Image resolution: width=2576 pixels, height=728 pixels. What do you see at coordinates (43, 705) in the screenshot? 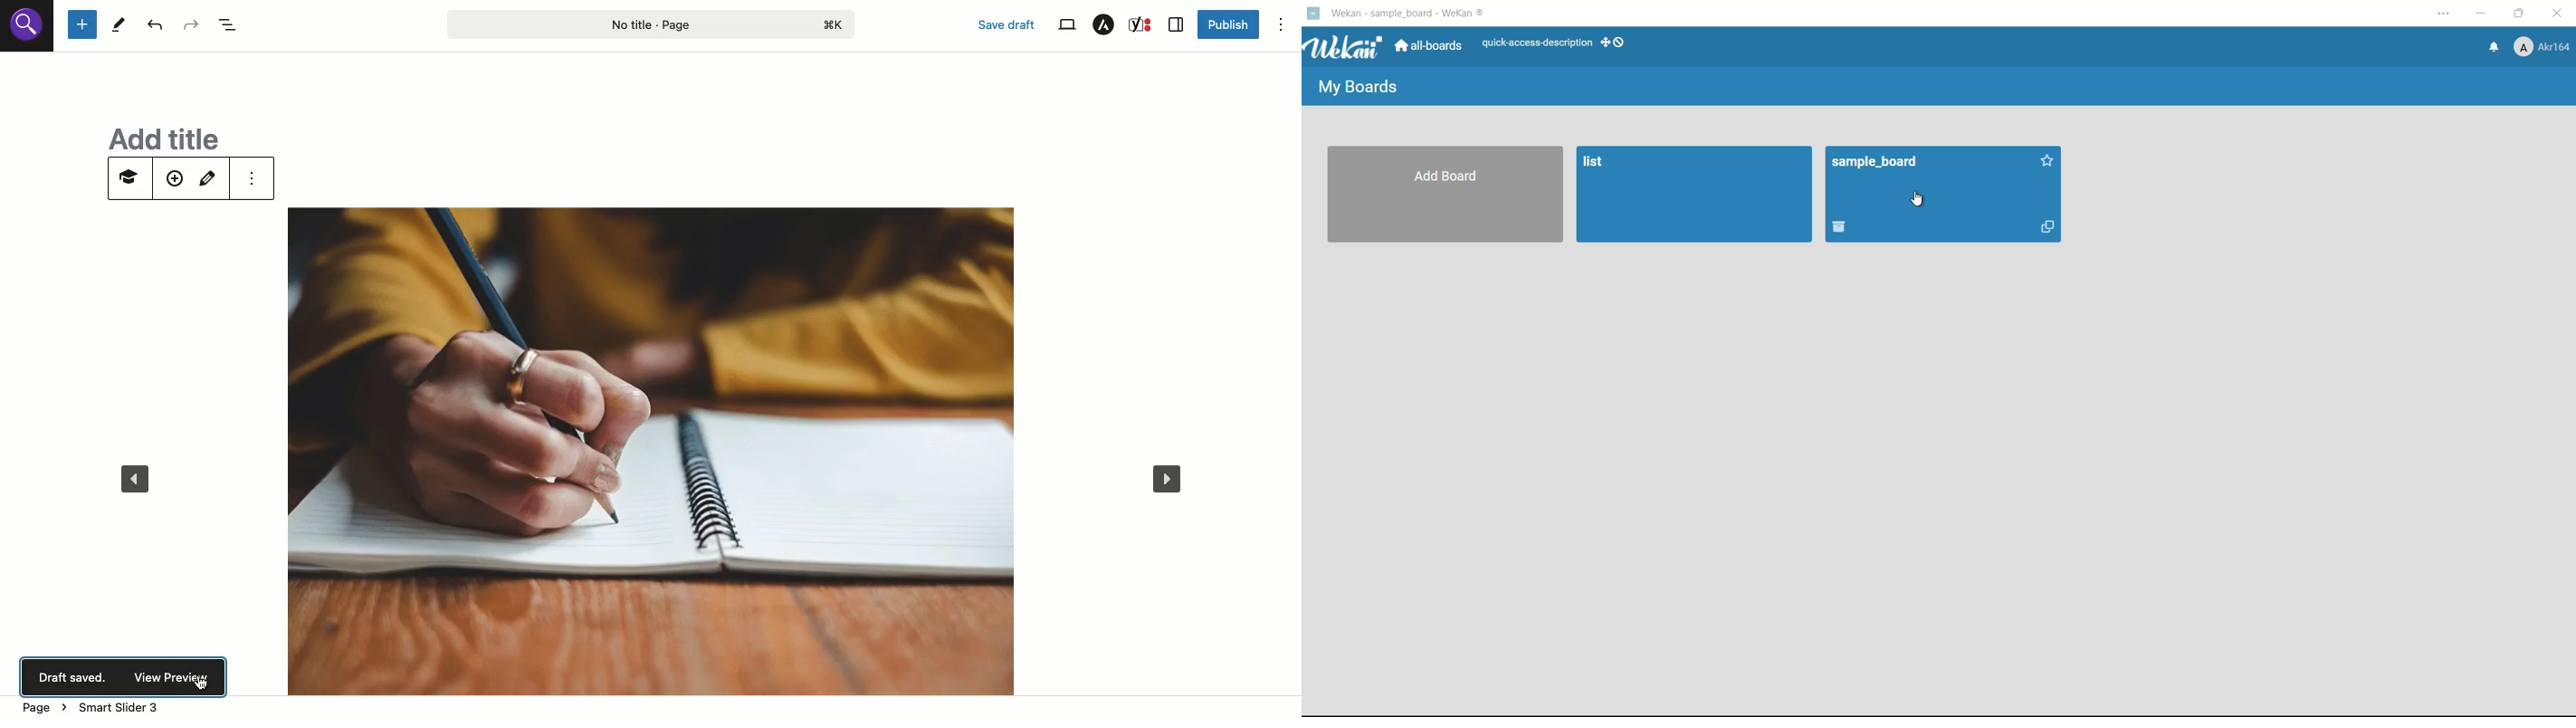
I see `page` at bounding box center [43, 705].